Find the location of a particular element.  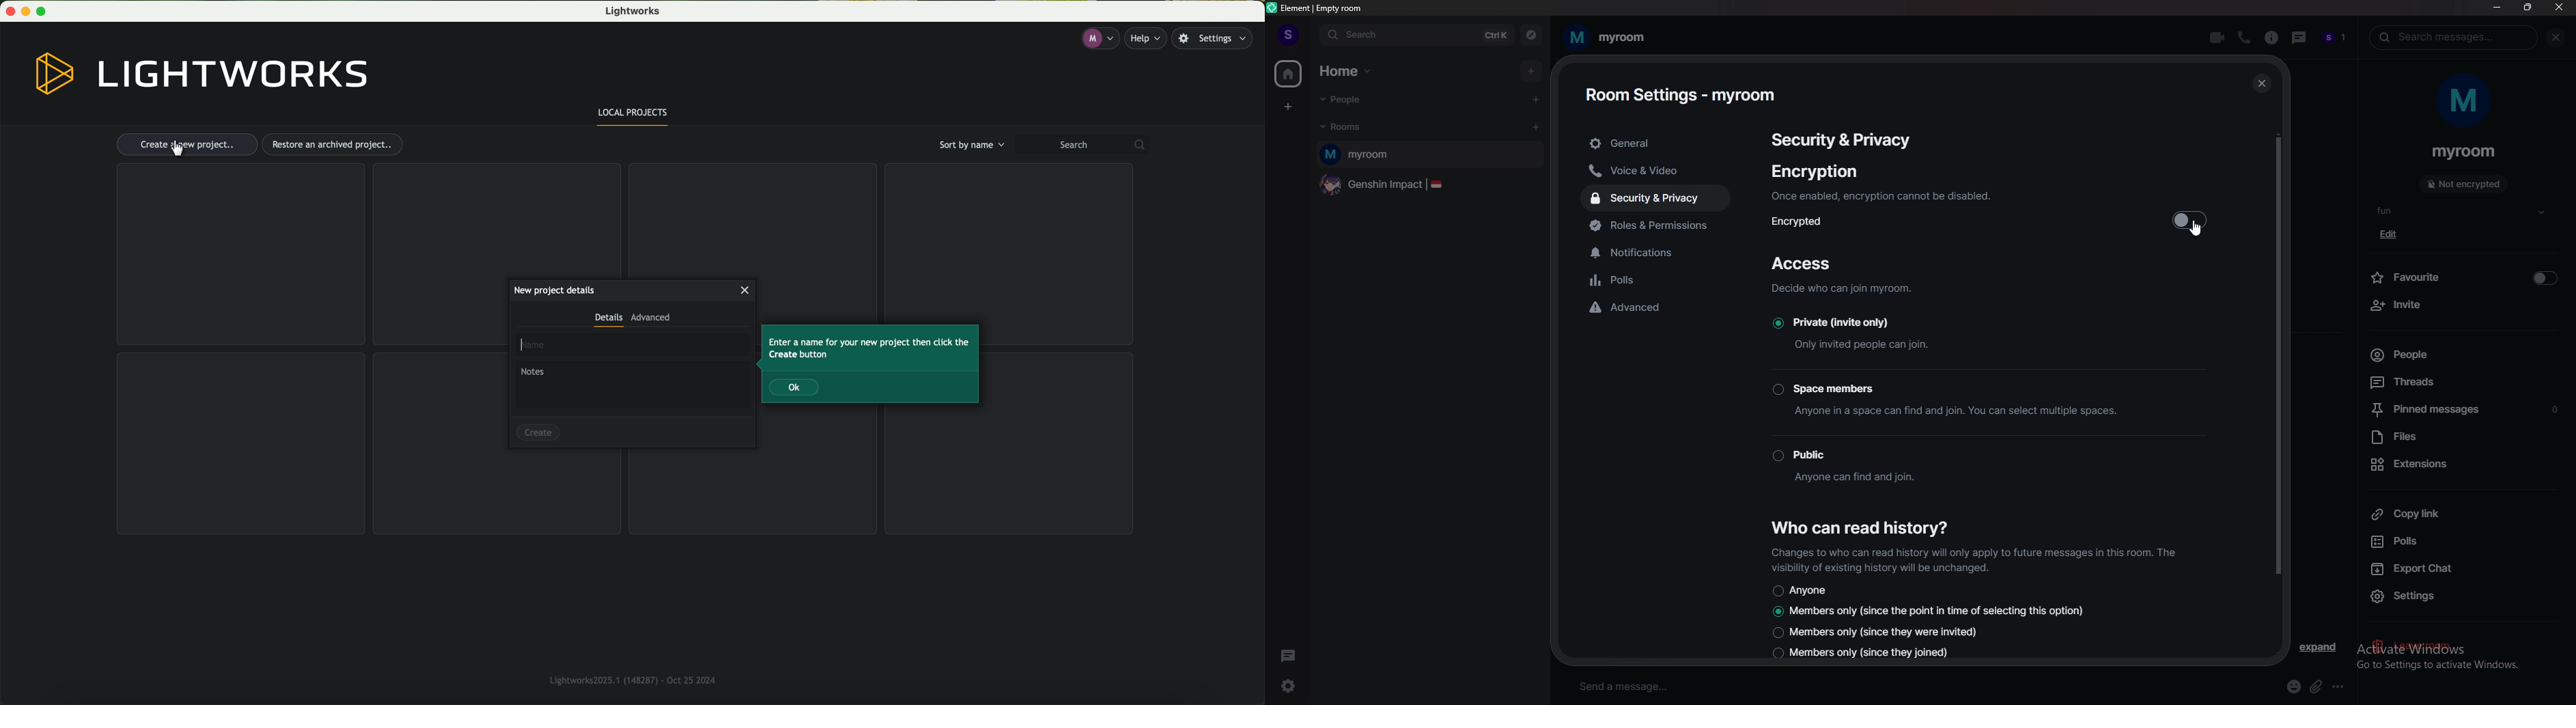

grid is located at coordinates (755, 490).